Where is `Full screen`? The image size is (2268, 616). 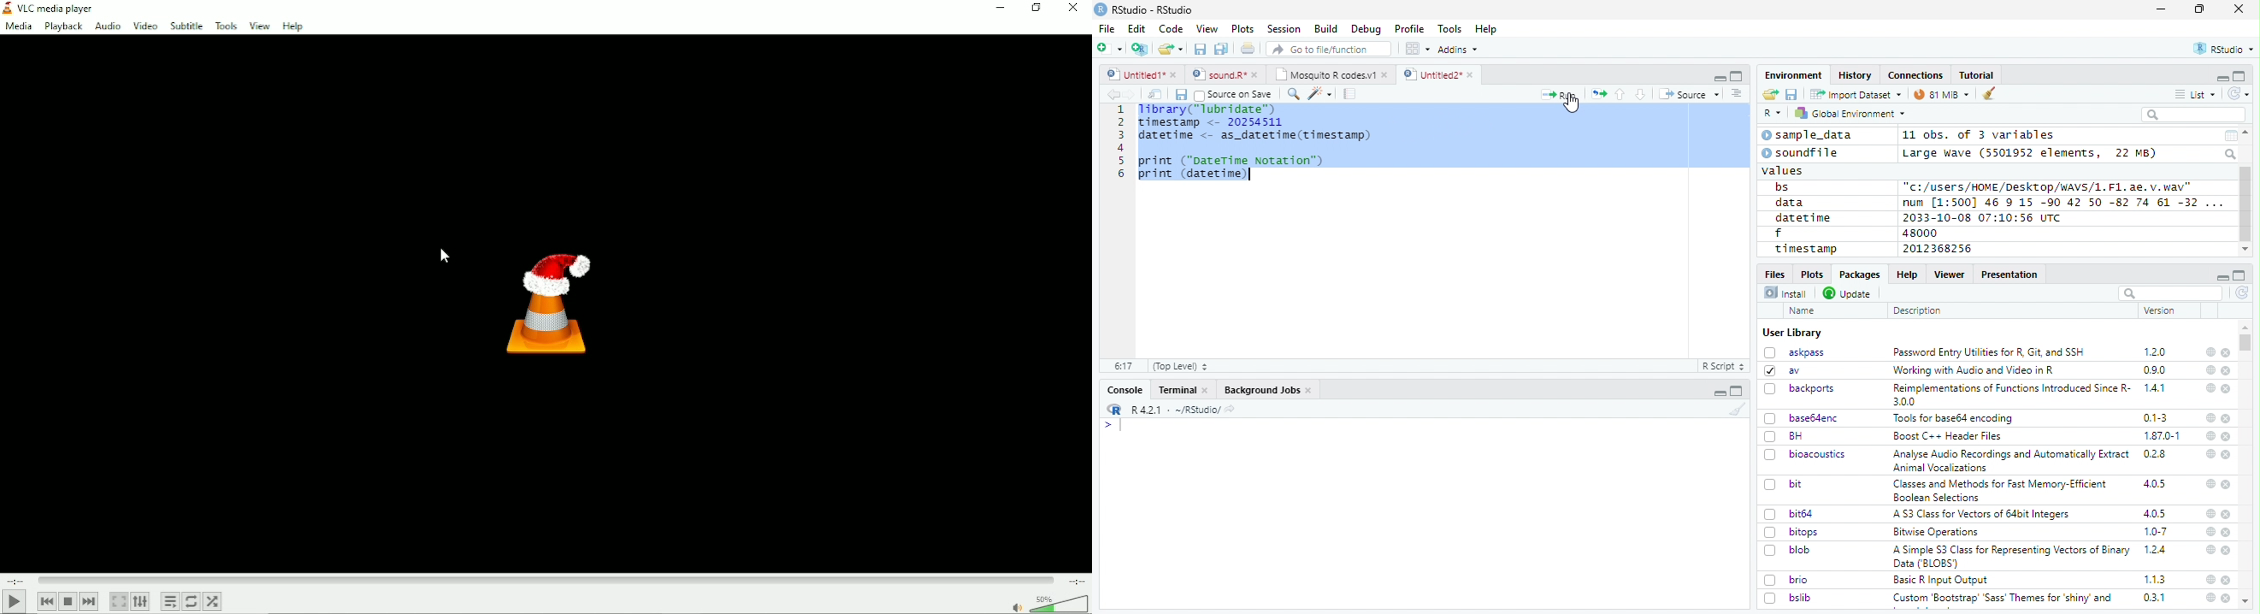 Full screen is located at coordinates (1737, 75).